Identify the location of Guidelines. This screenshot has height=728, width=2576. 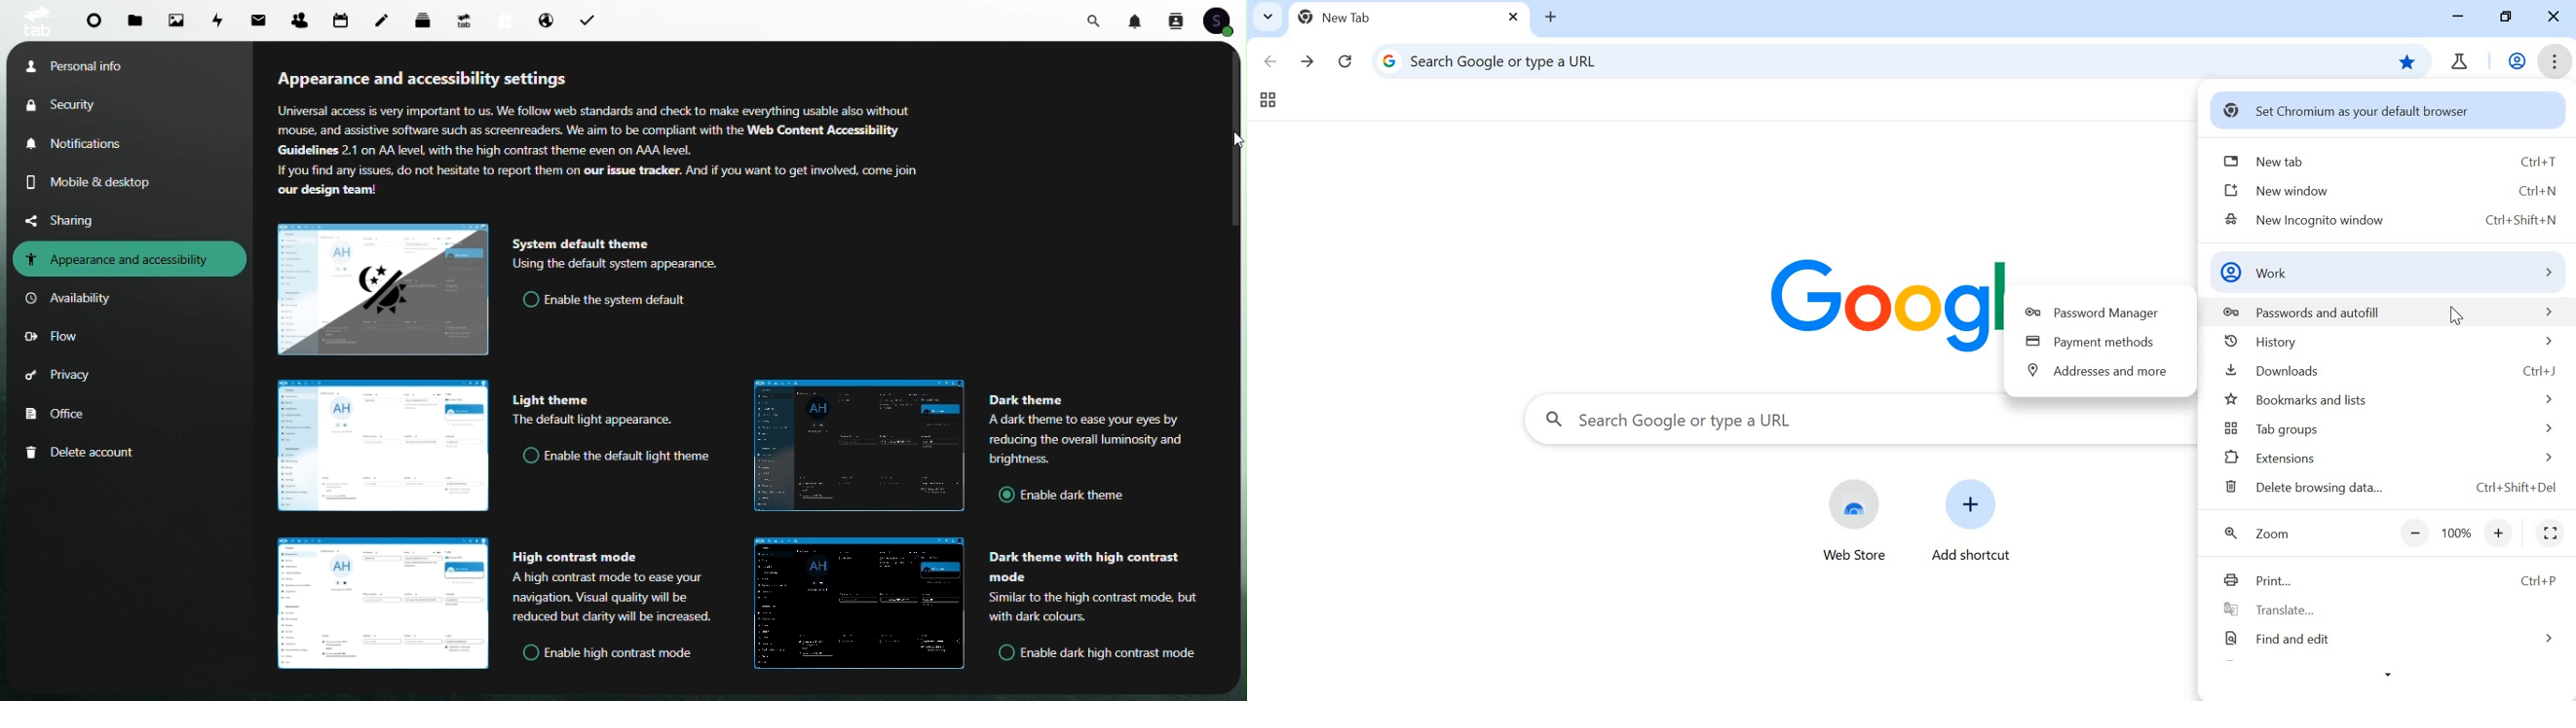
(302, 151).